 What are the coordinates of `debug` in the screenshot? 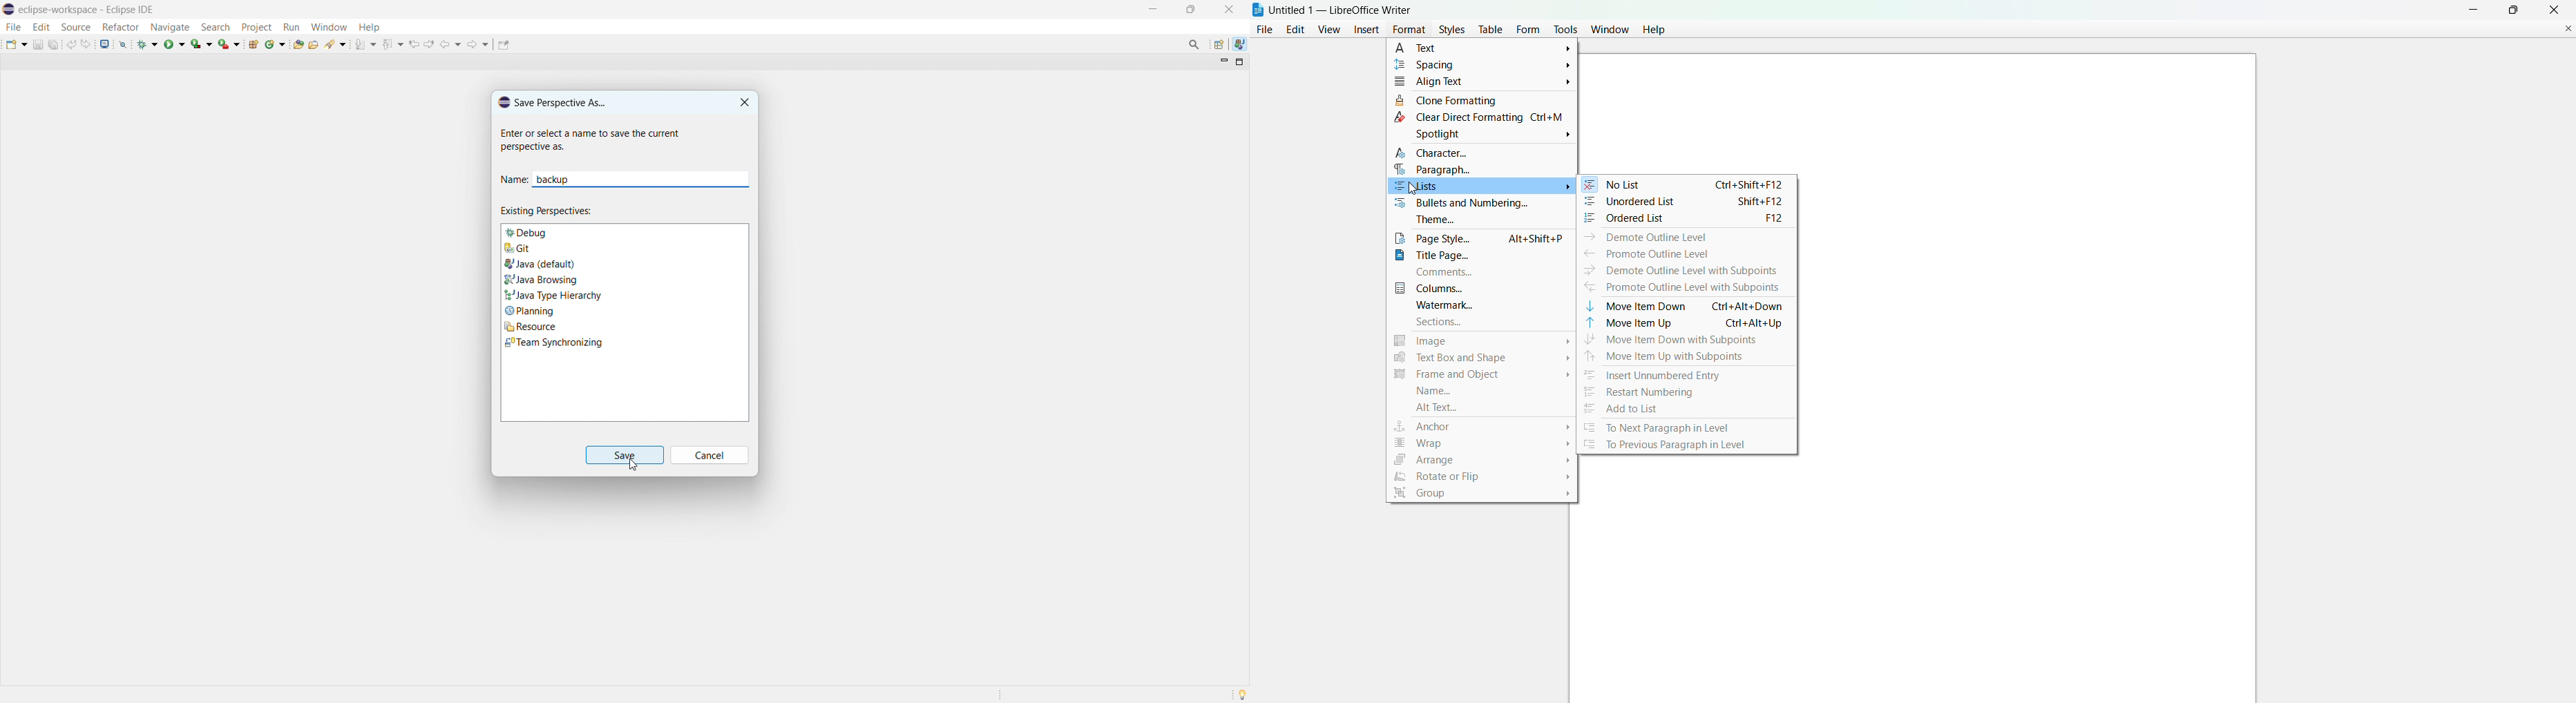 It's located at (148, 44).